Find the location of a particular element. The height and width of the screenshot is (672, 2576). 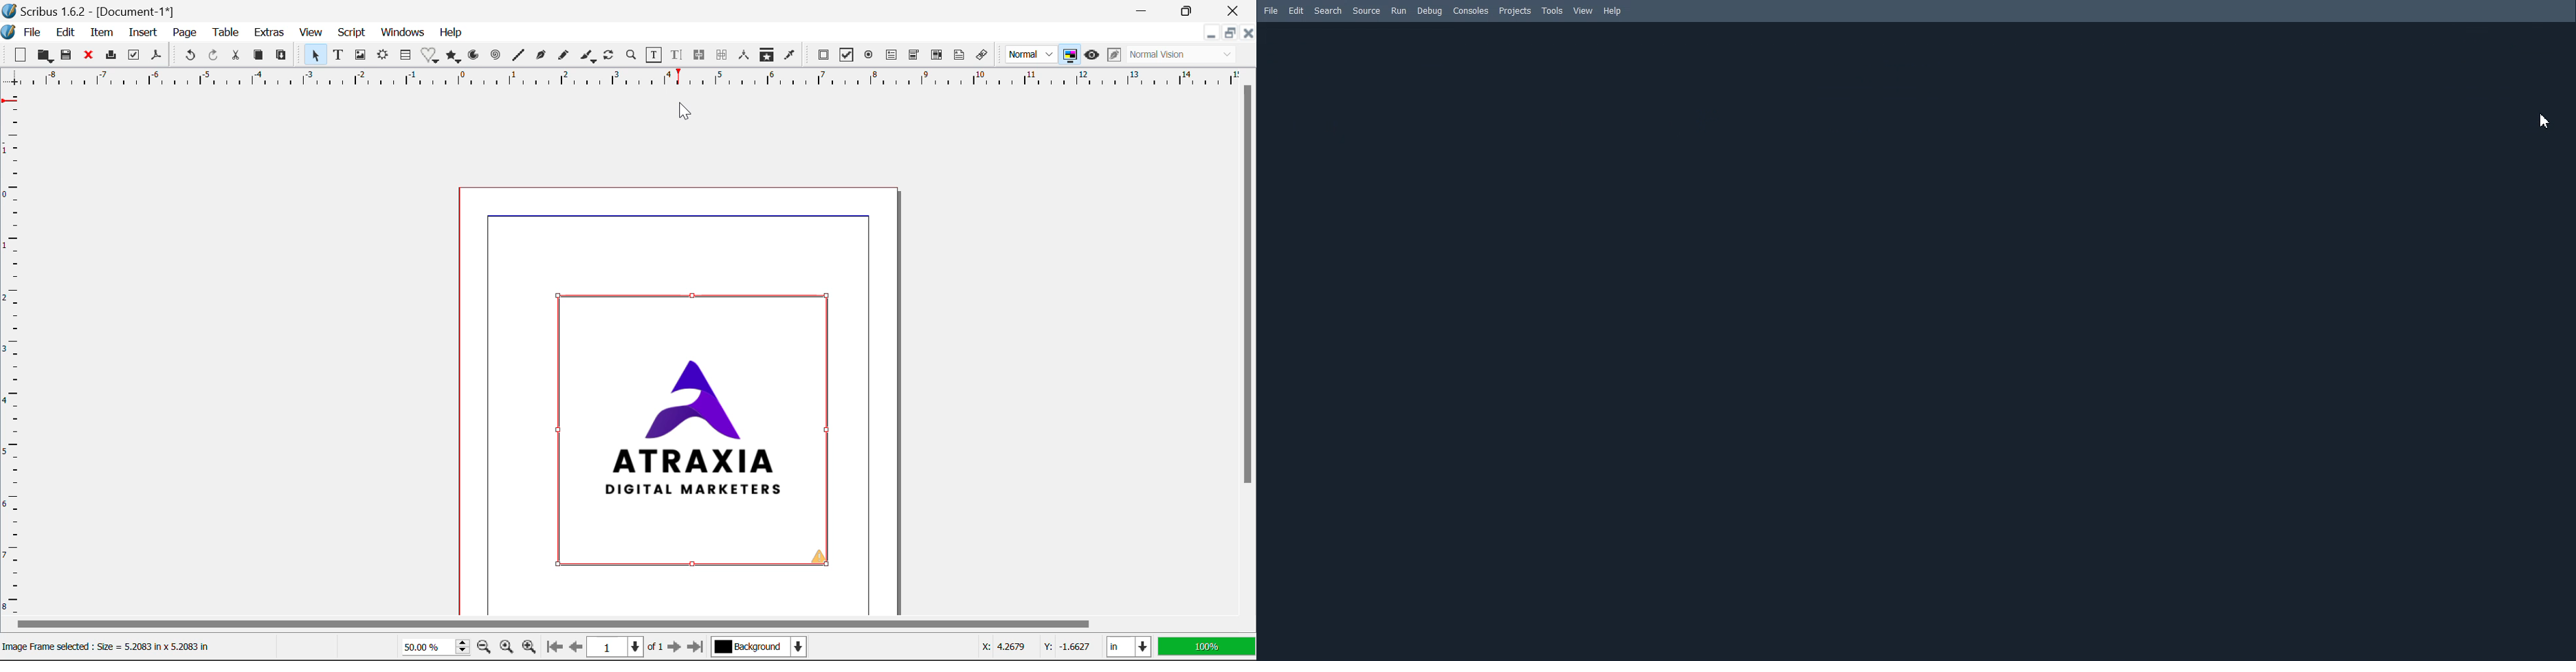

Edit Contents of Frame is located at coordinates (655, 55).